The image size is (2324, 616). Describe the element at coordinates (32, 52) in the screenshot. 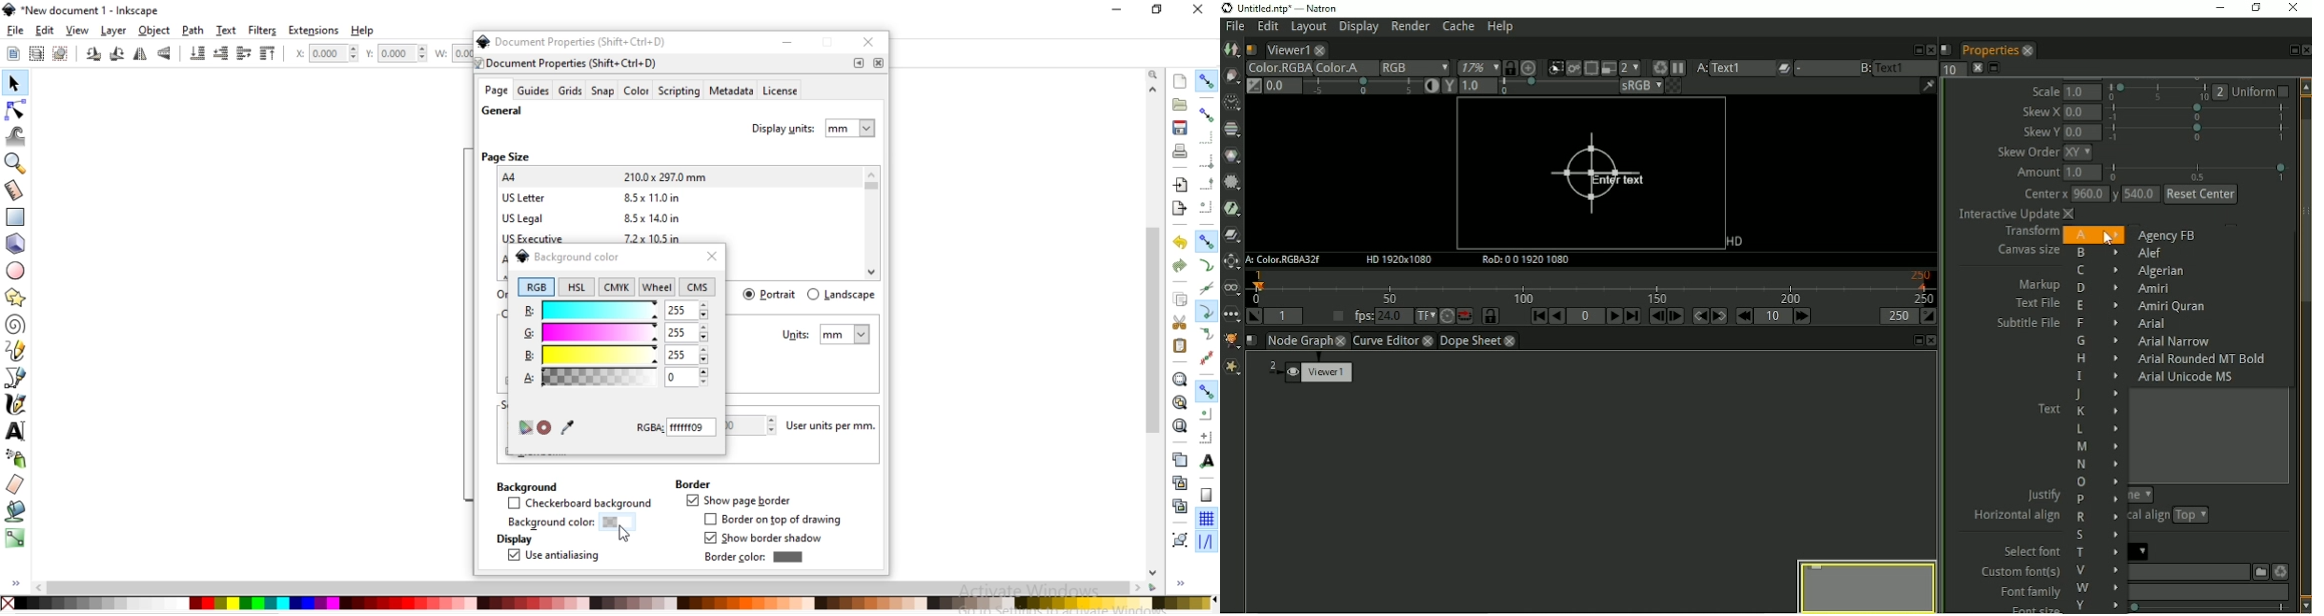

I see `select all objects in all visible and unlocked layer` at that location.